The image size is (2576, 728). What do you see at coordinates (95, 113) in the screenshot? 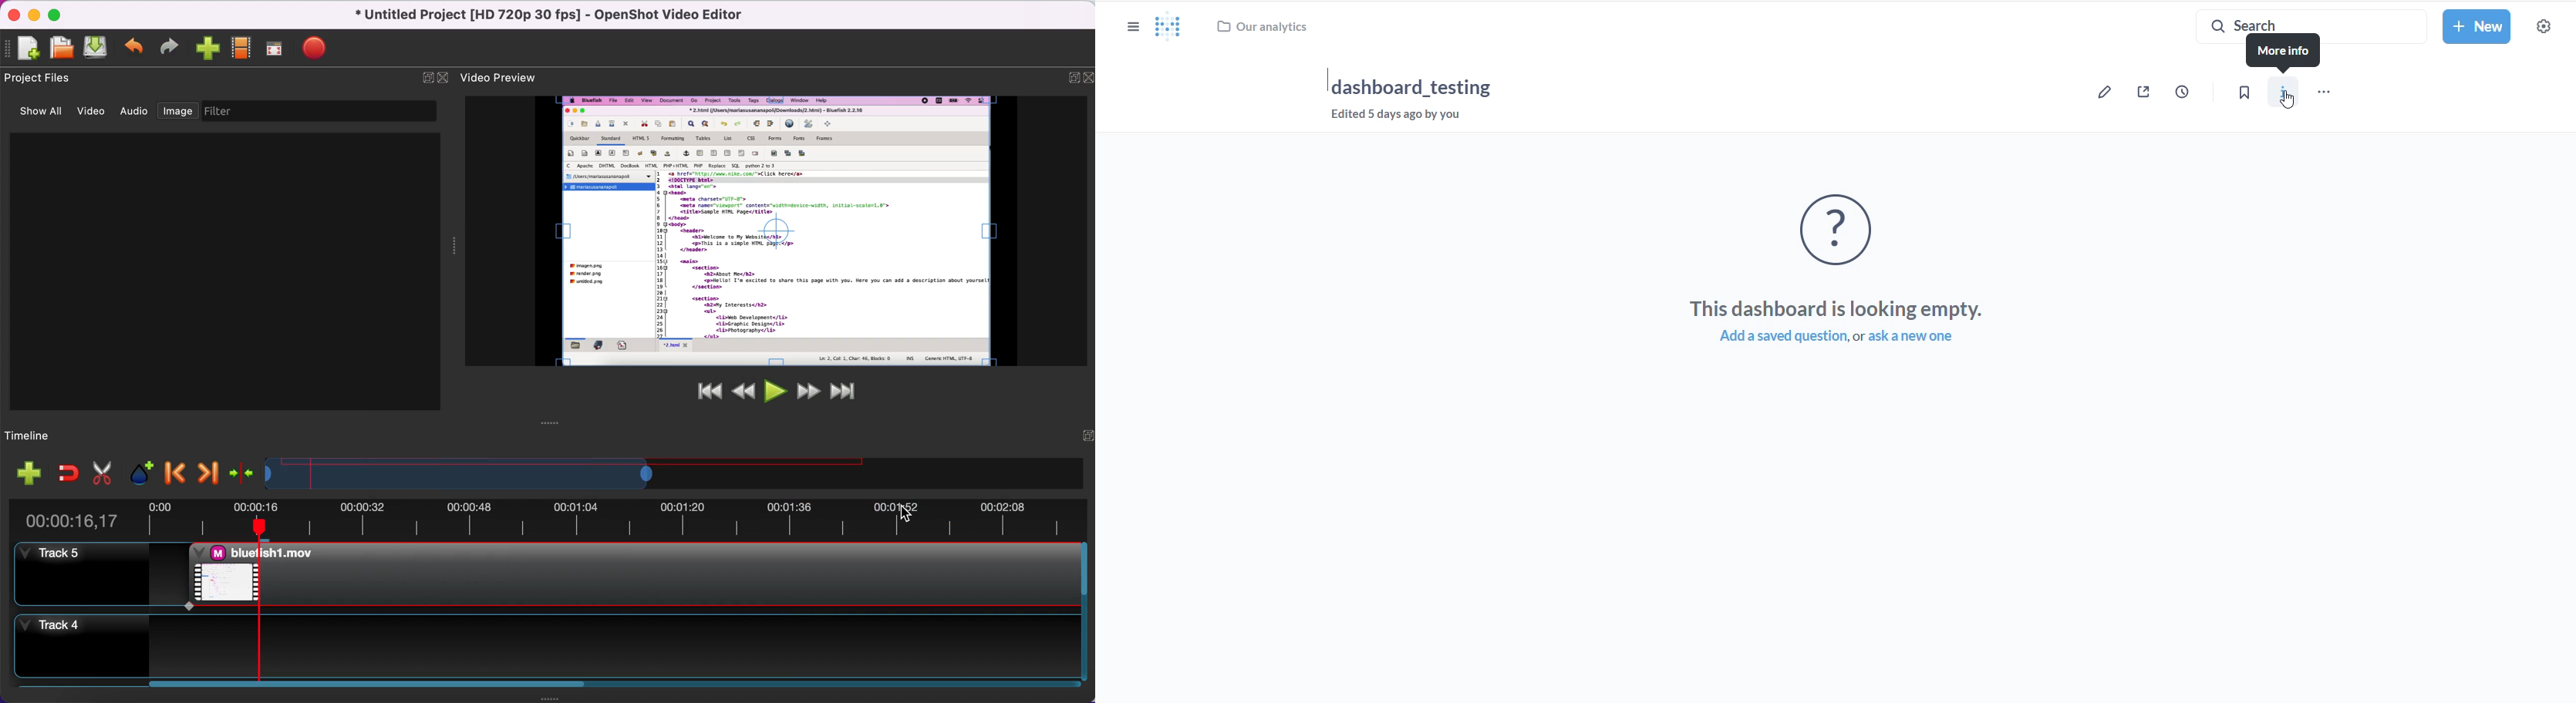
I see `video` at bounding box center [95, 113].